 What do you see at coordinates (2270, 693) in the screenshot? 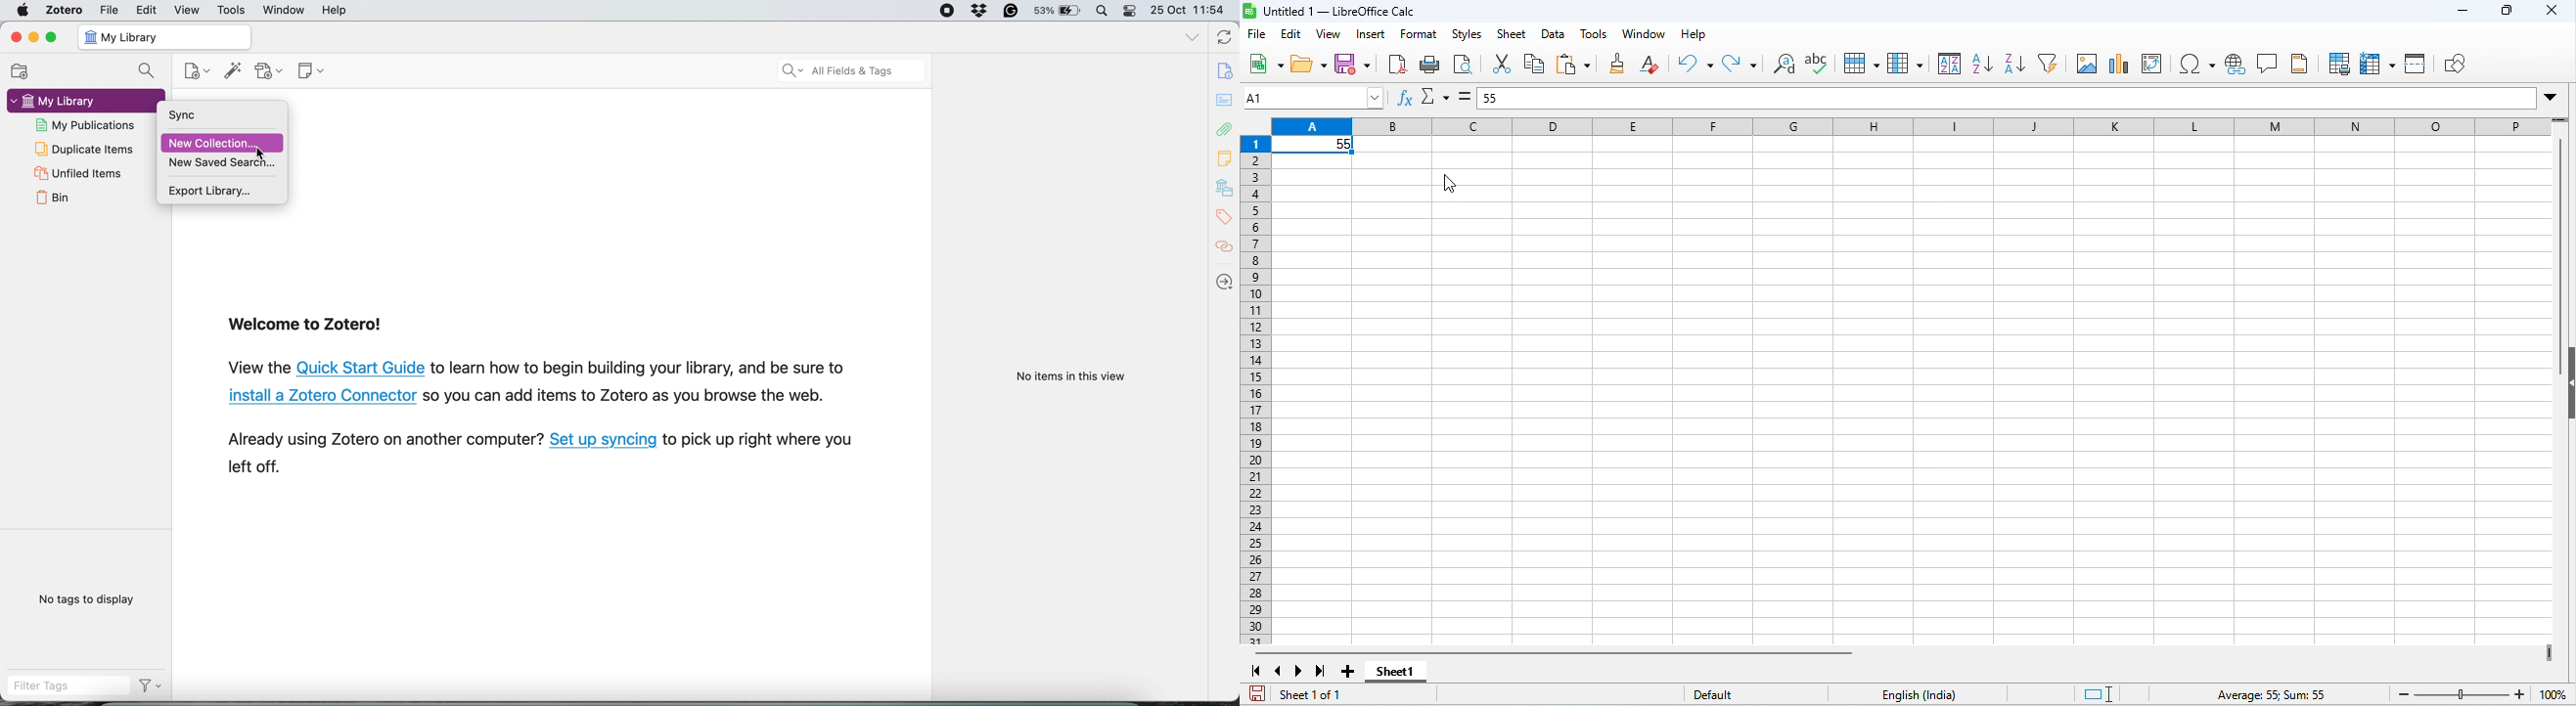
I see `formula` at bounding box center [2270, 693].